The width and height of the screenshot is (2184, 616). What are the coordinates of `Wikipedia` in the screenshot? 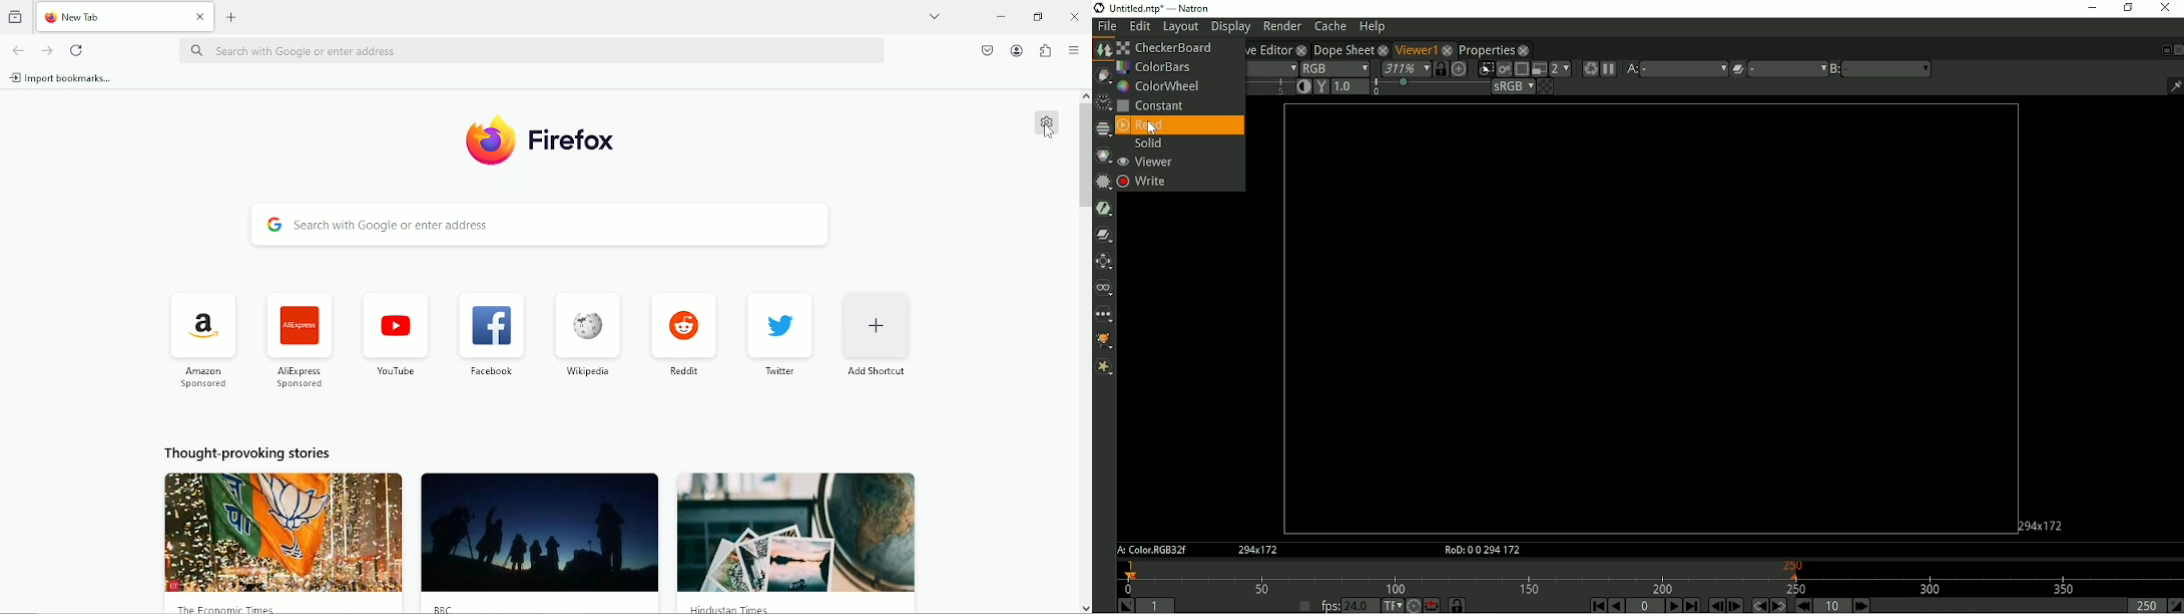 It's located at (585, 333).